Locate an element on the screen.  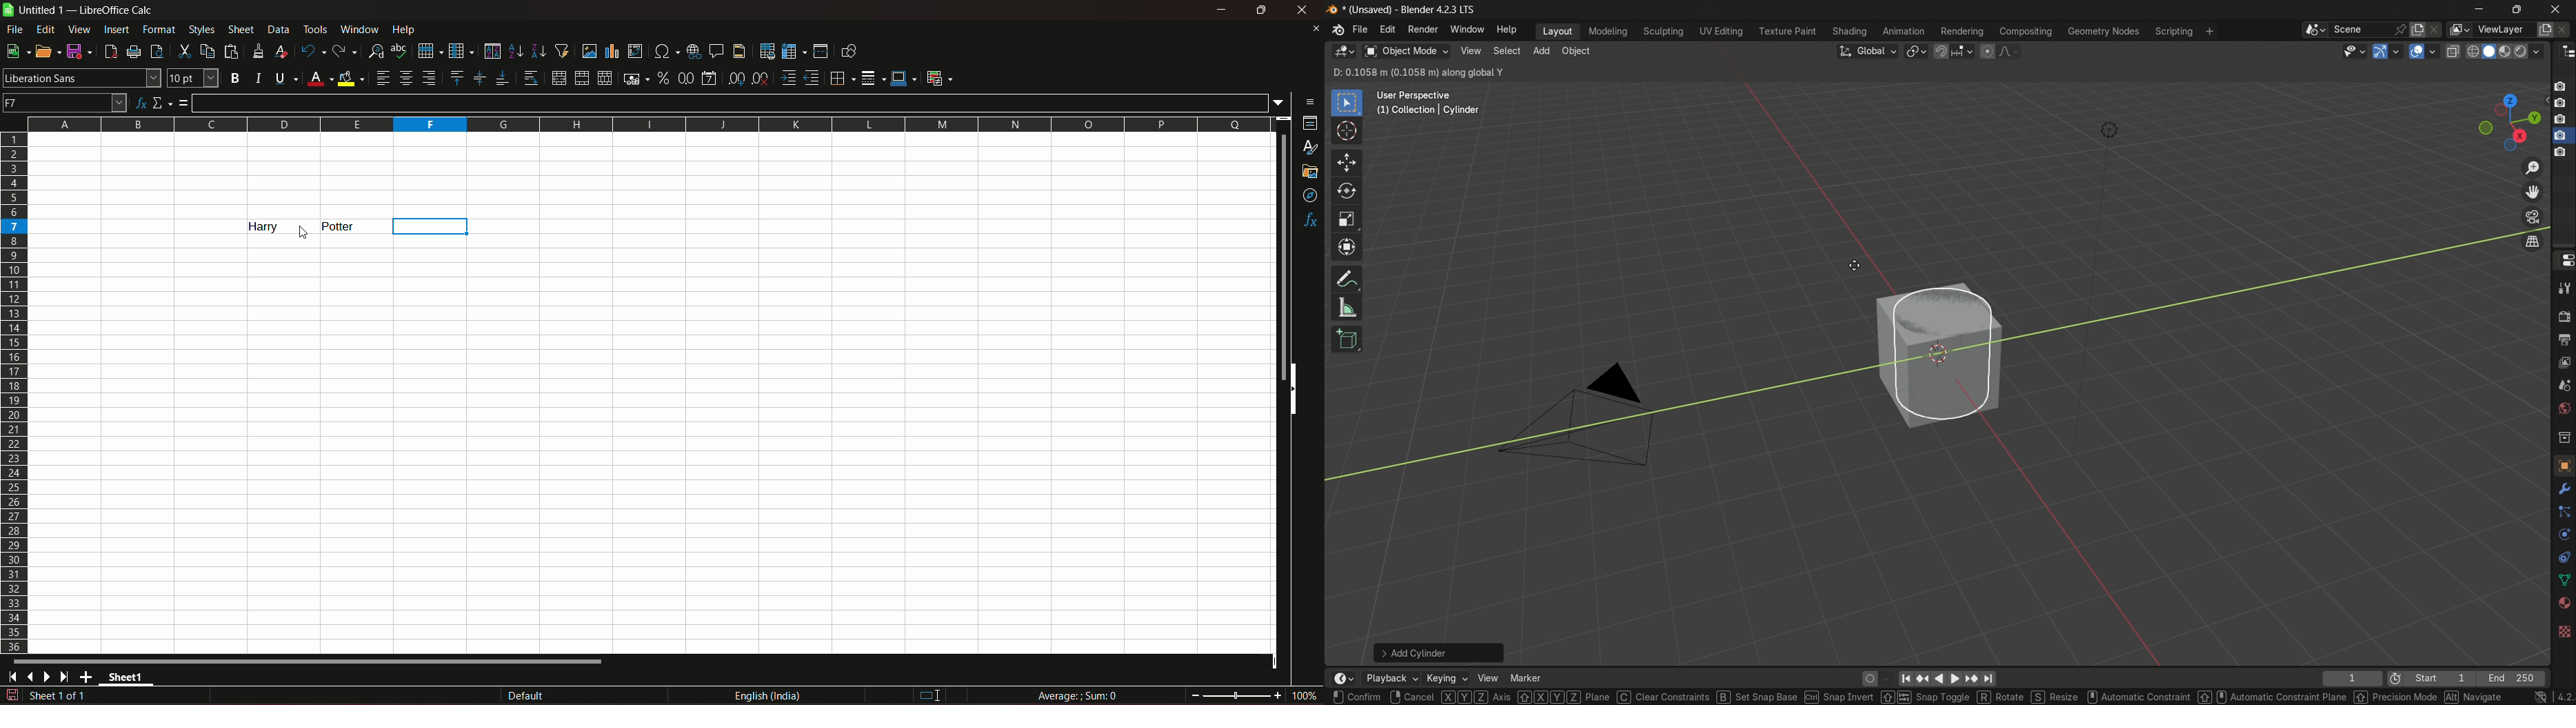
gizmos is located at coordinates (2396, 51).